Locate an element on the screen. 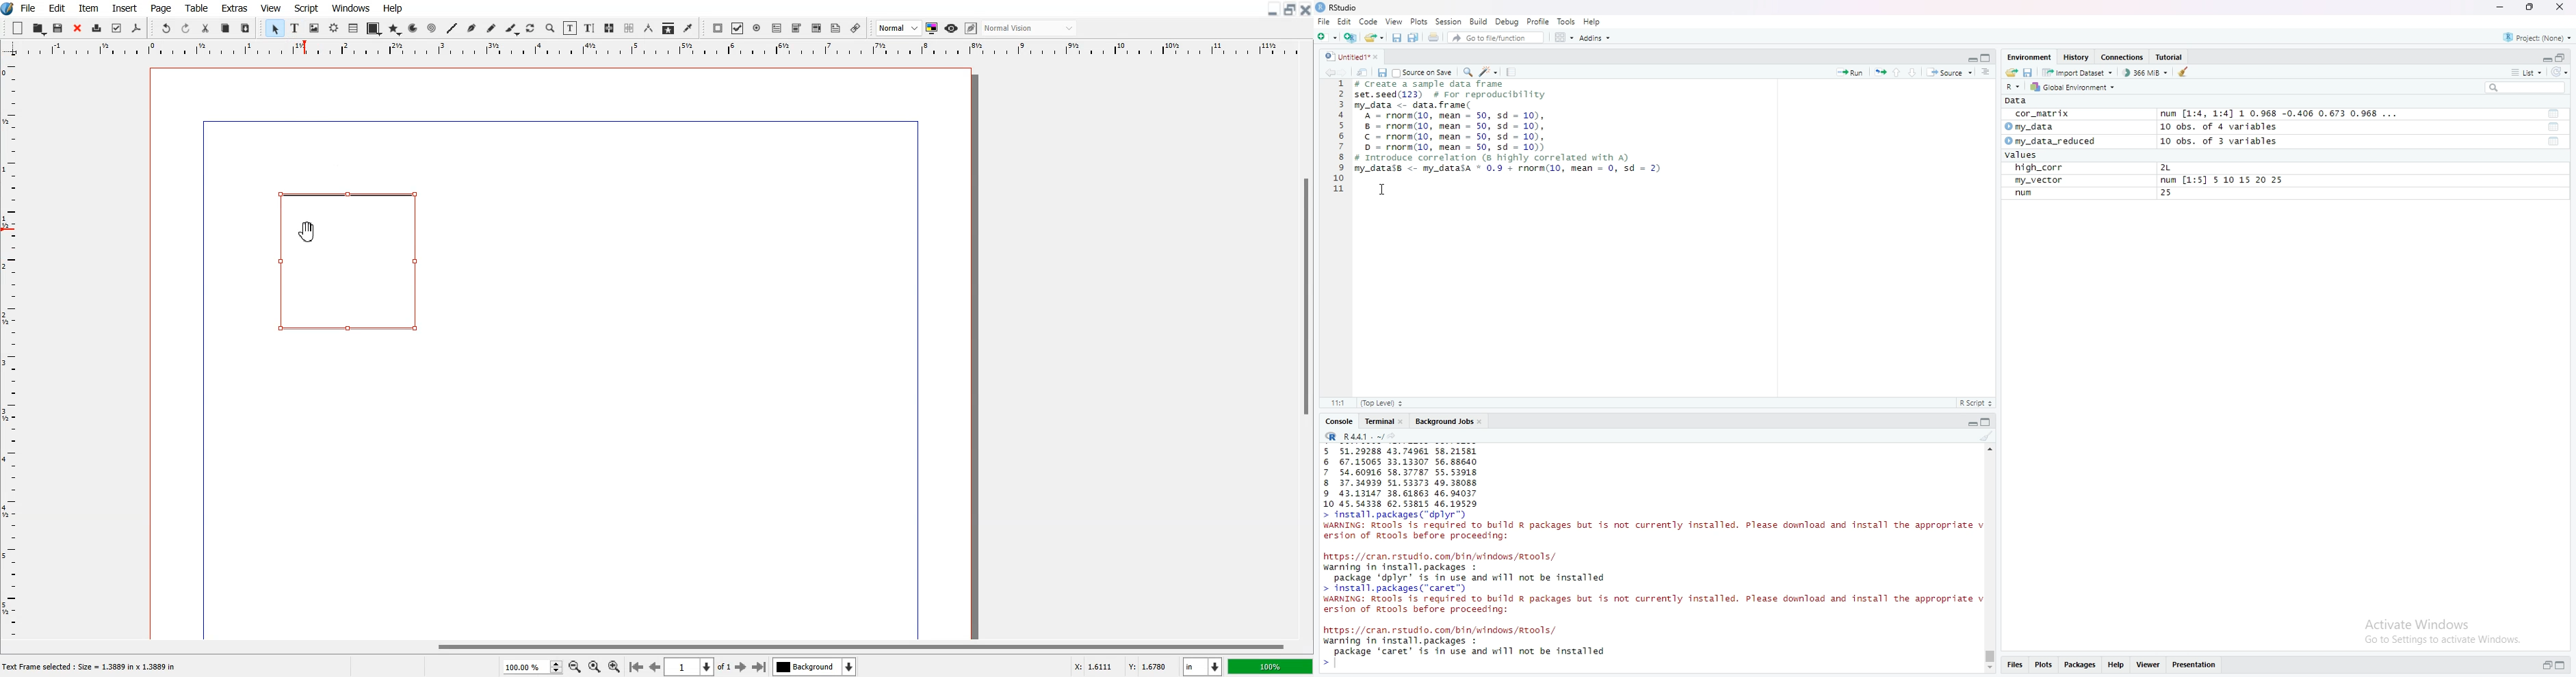 Image resolution: width=2576 pixels, height=700 pixels. tool is located at coordinates (2555, 113).